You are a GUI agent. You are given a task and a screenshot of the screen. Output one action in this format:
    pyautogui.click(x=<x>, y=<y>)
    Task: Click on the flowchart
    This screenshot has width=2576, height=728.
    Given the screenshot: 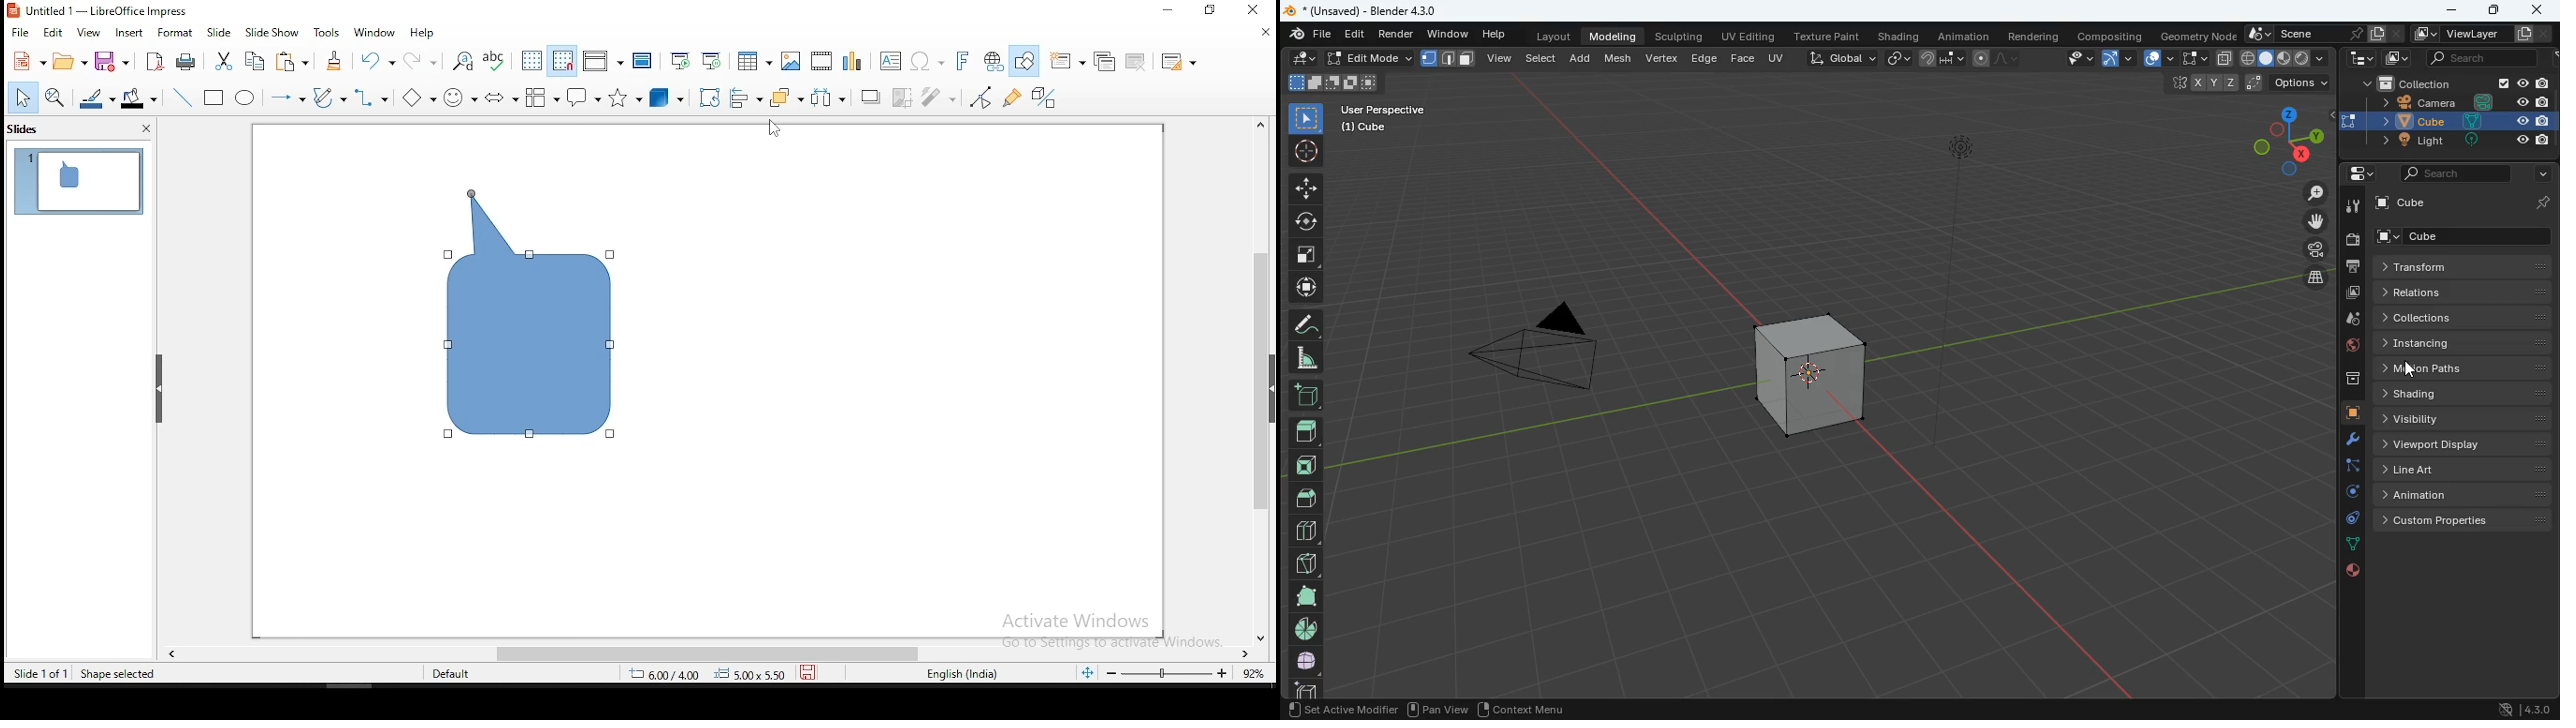 What is the action you would take?
    pyautogui.click(x=542, y=98)
    